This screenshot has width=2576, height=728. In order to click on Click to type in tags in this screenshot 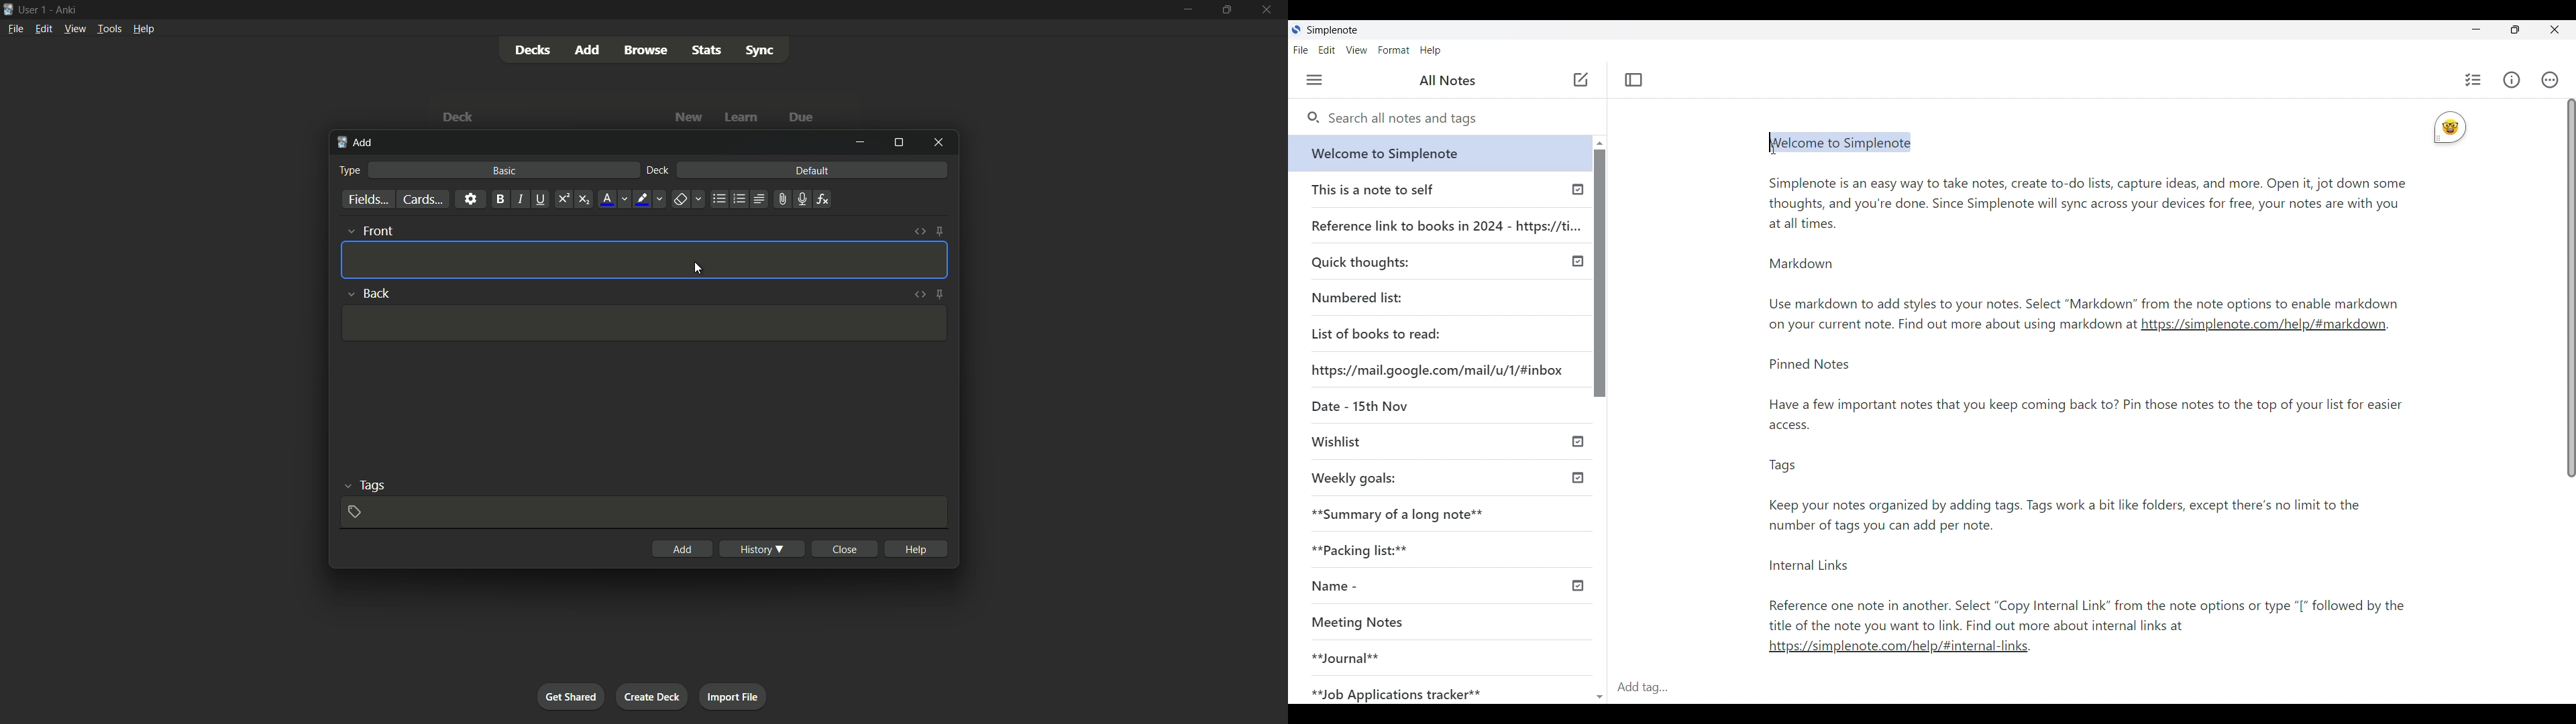, I will do `click(2092, 688)`.